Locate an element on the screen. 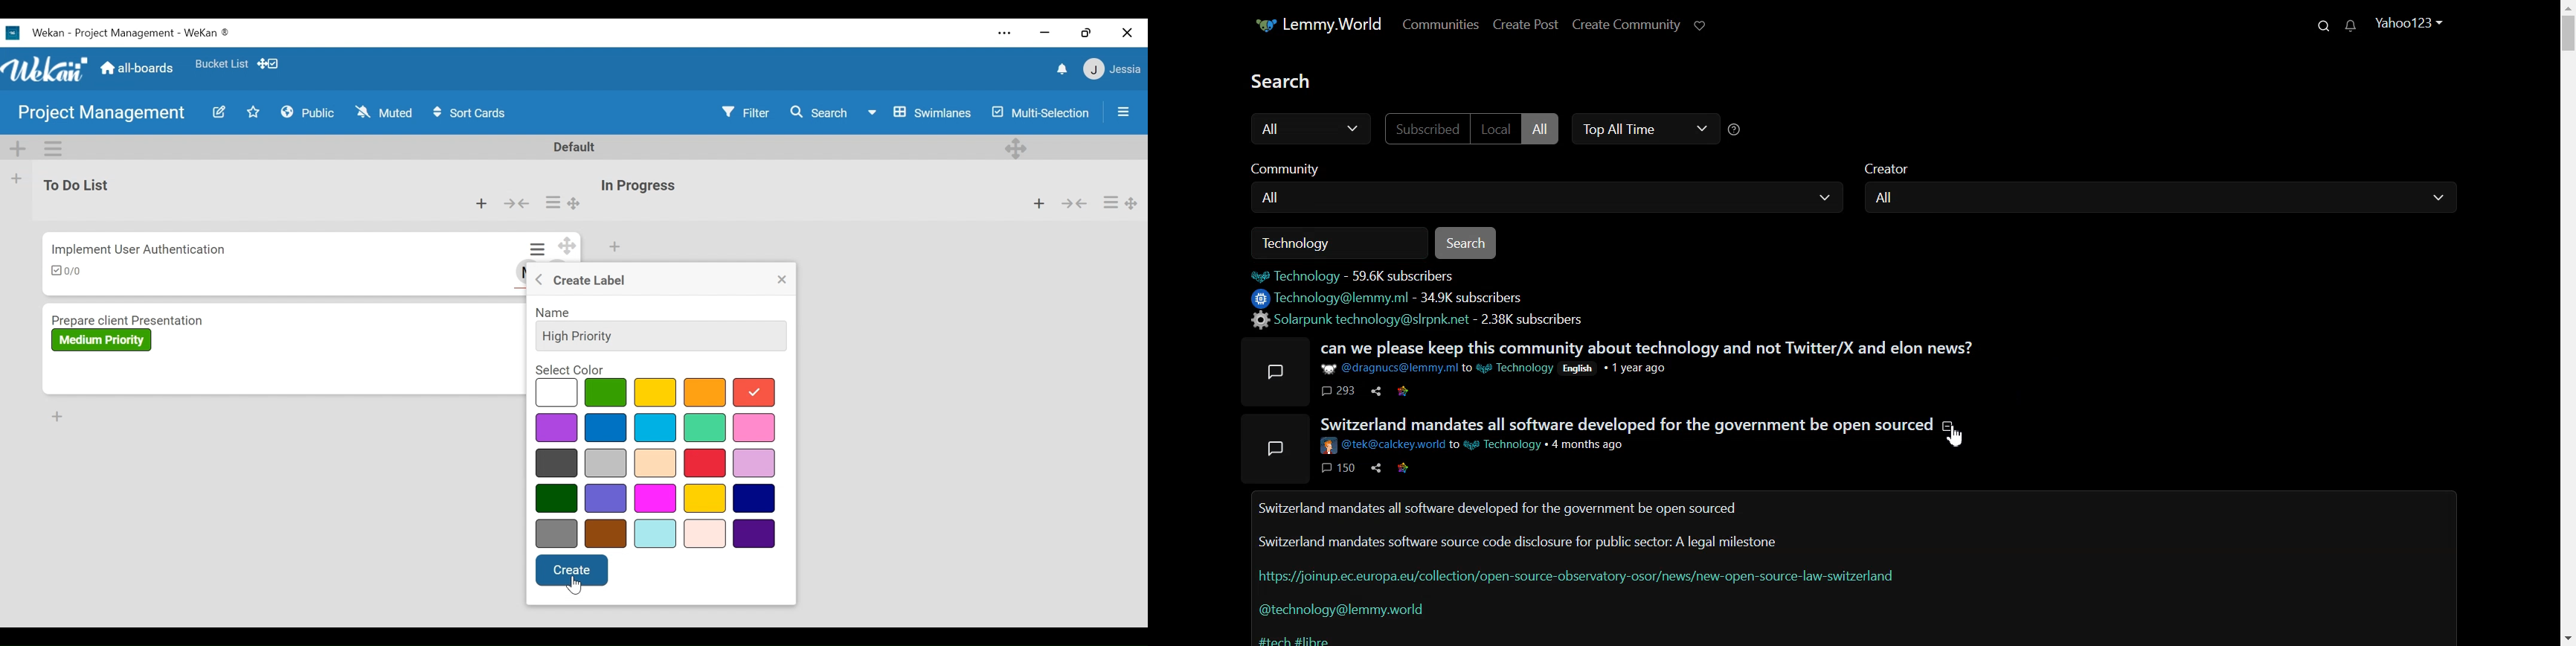 The width and height of the screenshot is (2576, 672). Create Post is located at coordinates (1528, 25).